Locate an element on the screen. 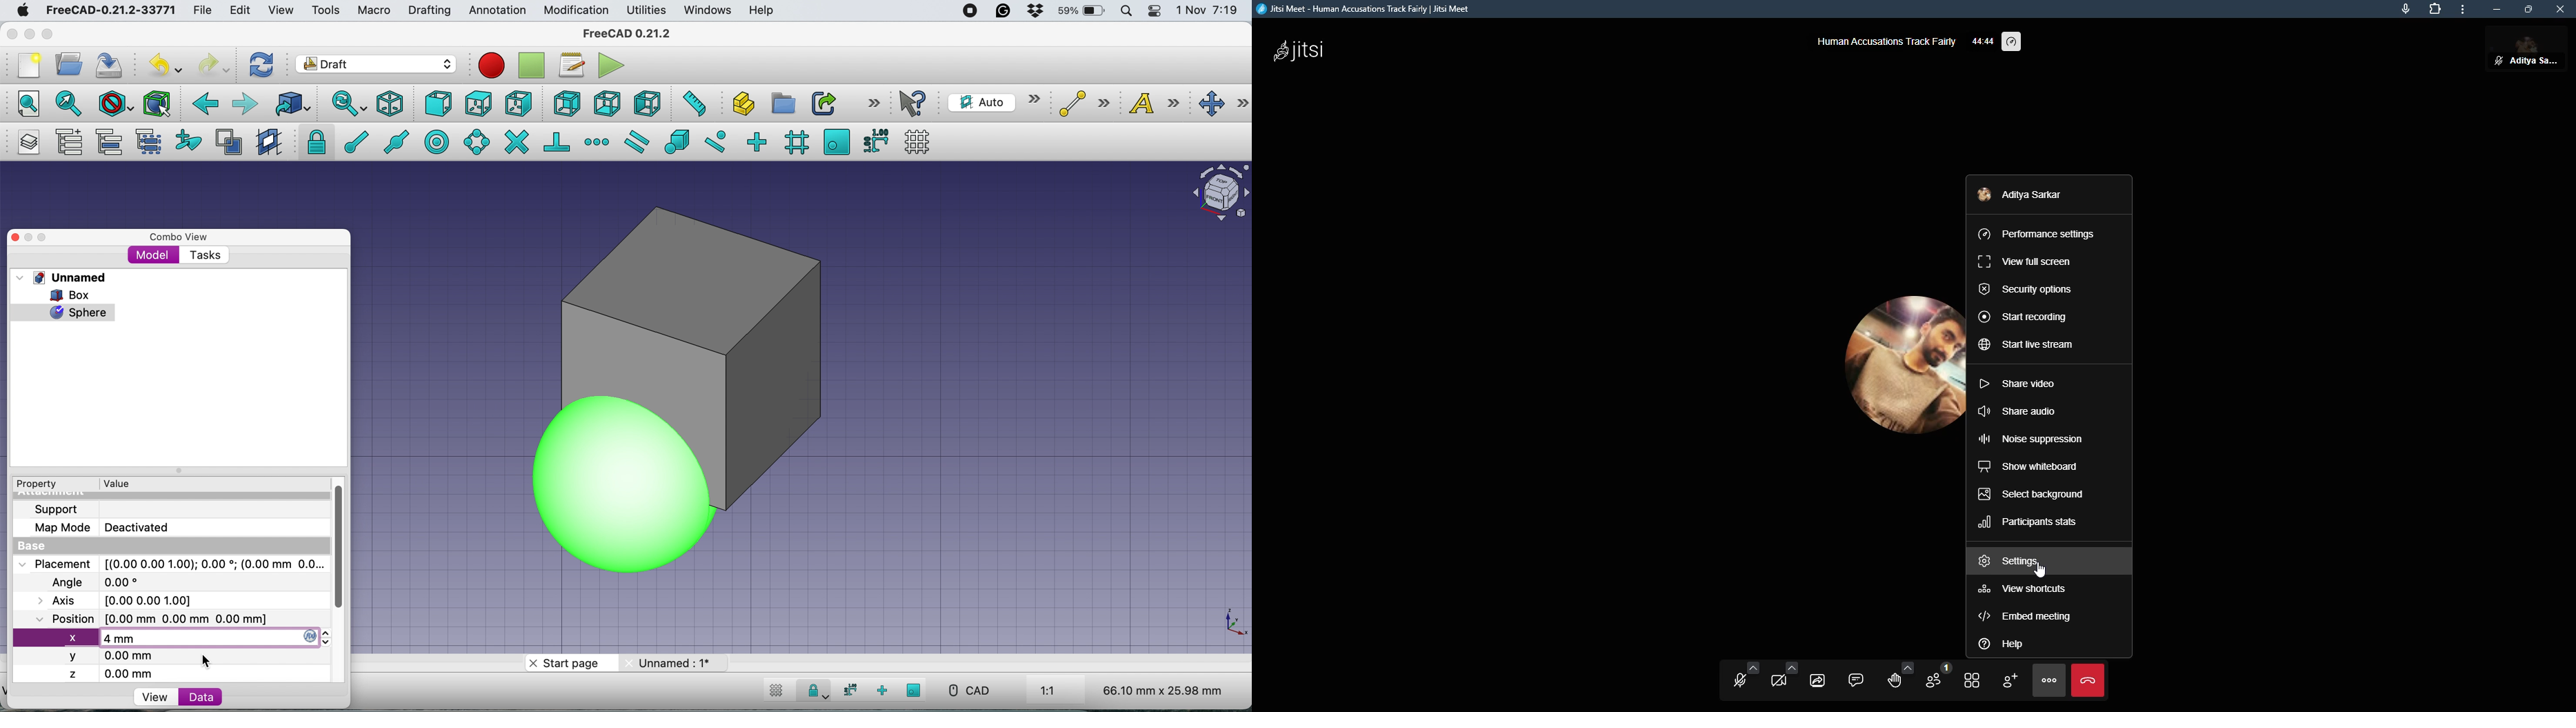 The height and width of the screenshot is (728, 2576). angle is located at coordinates (100, 583).